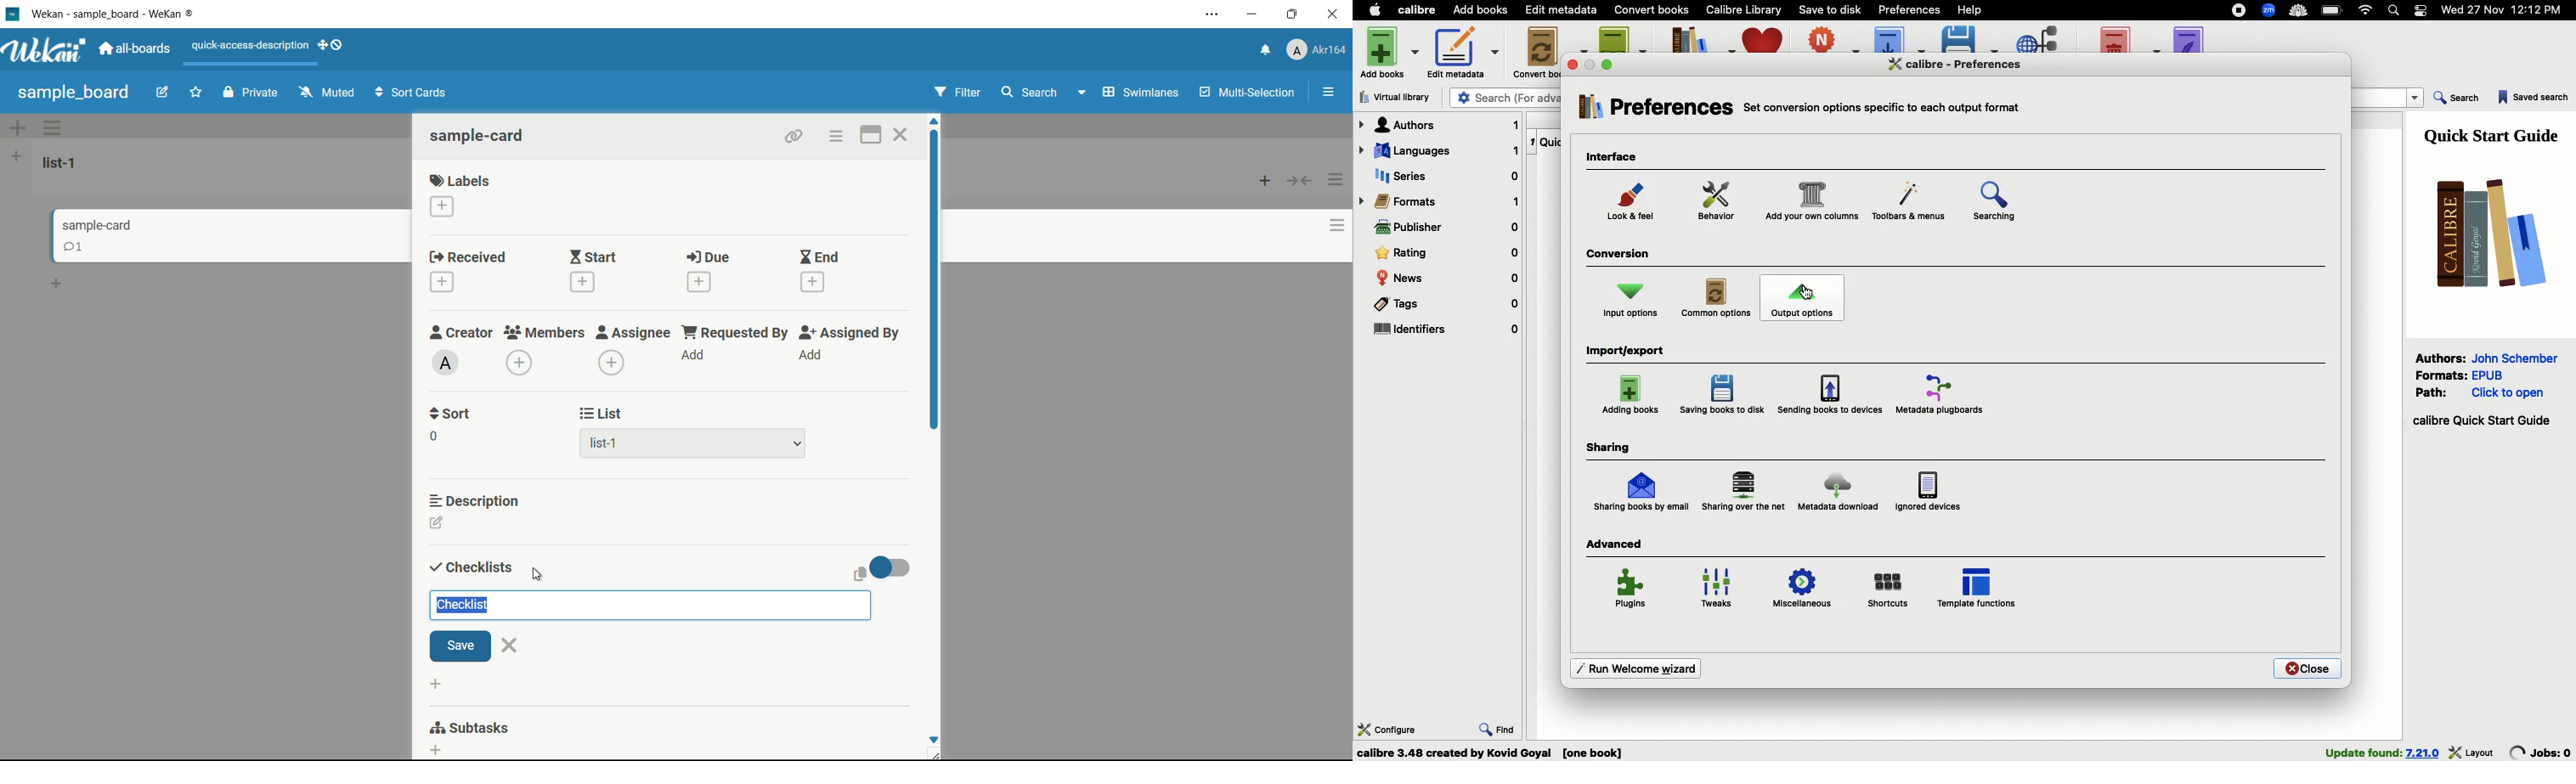 This screenshot has height=784, width=2576. I want to click on quick-access-description, so click(247, 46).